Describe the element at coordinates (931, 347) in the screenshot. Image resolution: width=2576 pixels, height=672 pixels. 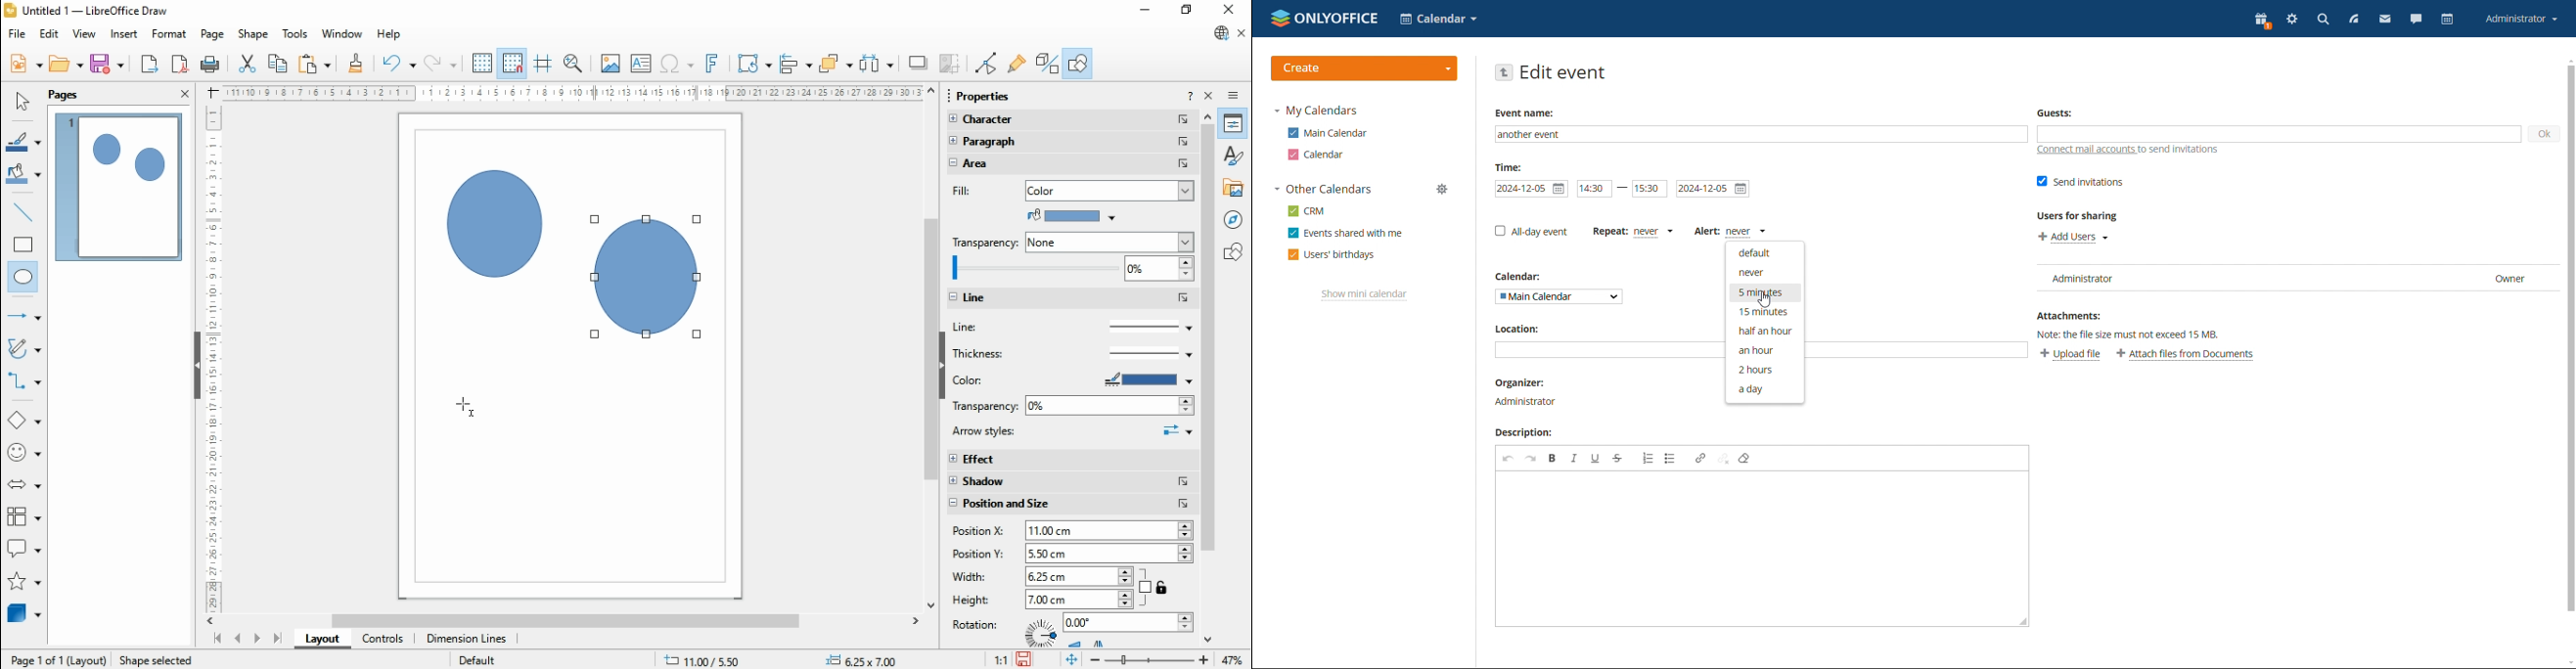
I see `scroll bar` at that location.